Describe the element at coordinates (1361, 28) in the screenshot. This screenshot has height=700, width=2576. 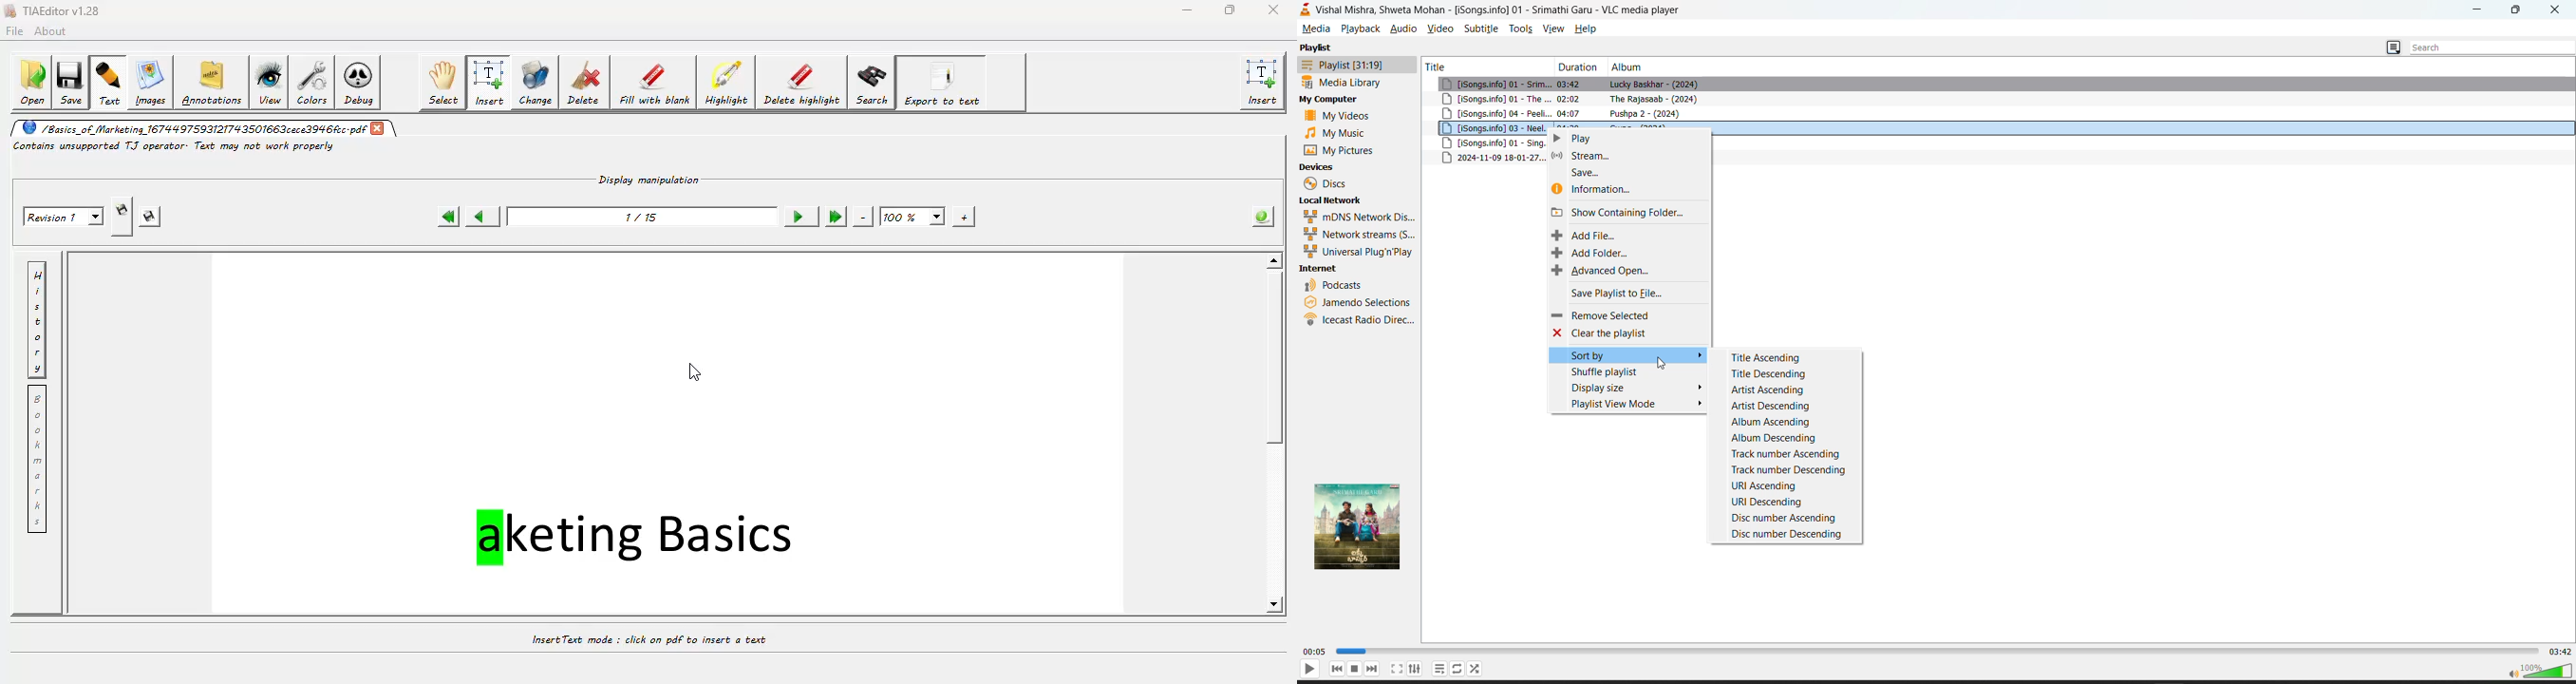
I see `playback` at that location.